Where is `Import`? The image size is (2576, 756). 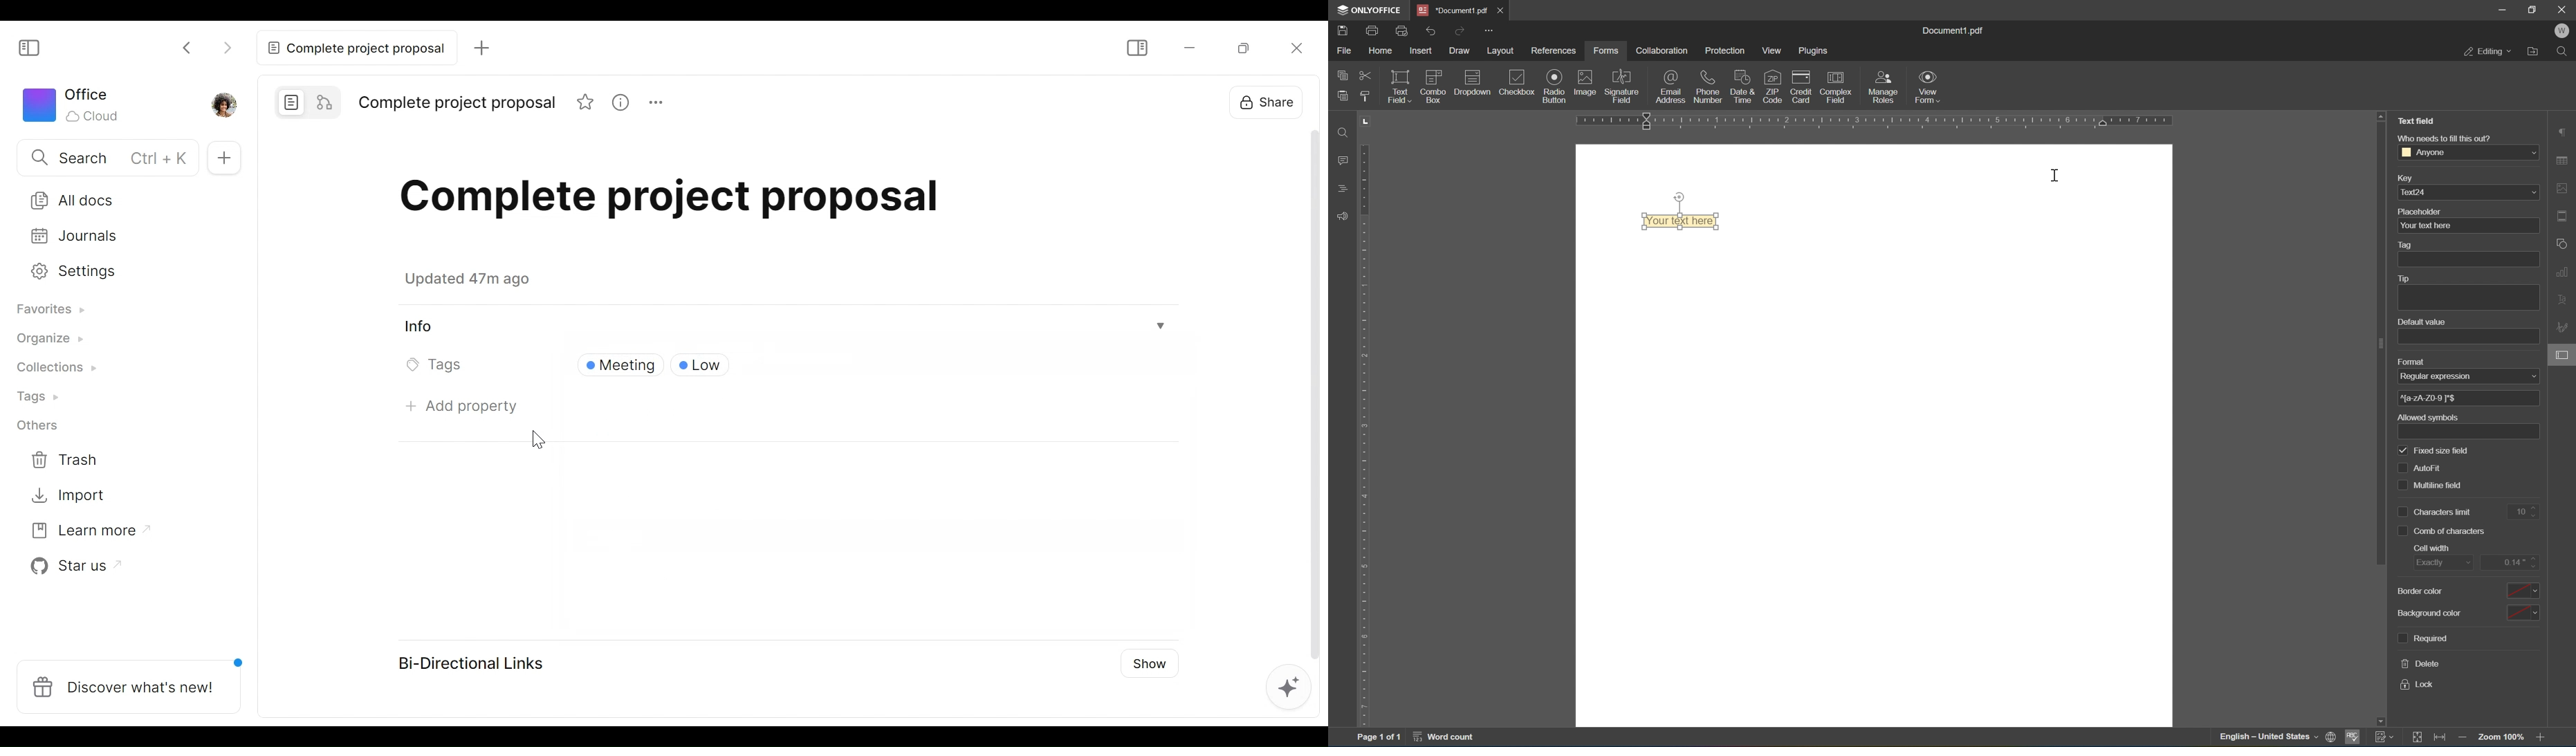 Import is located at coordinates (72, 497).